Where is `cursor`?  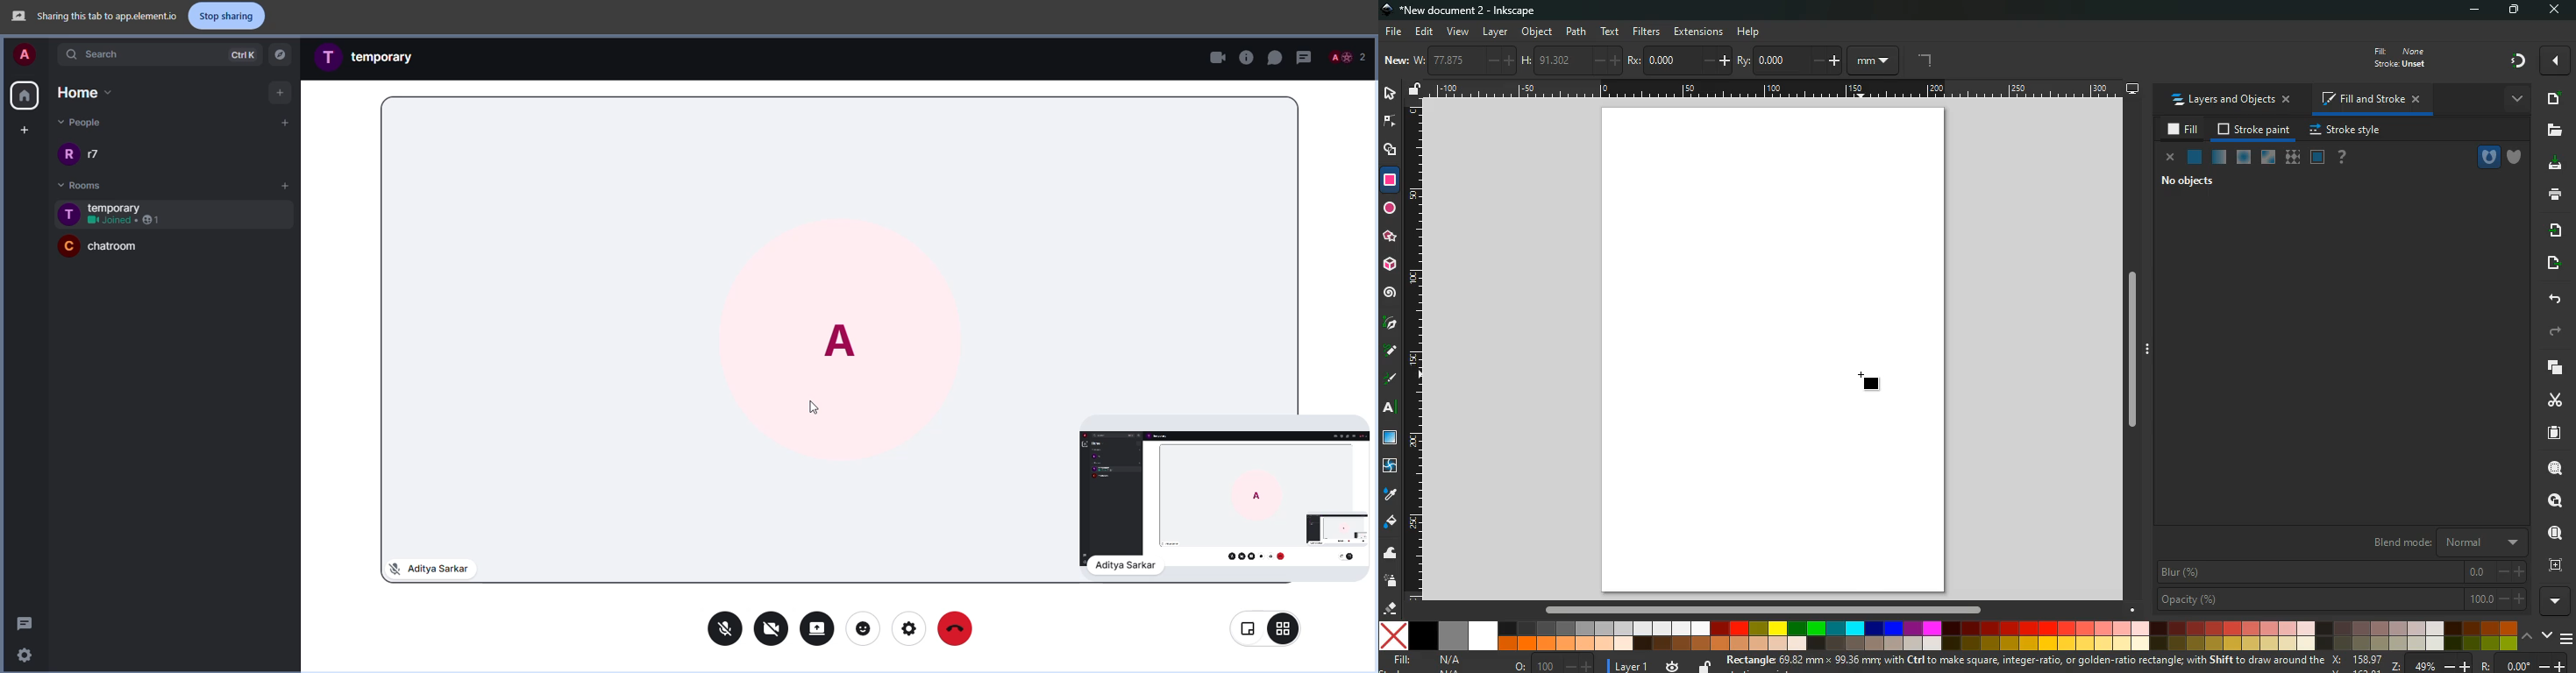
cursor is located at coordinates (1859, 377).